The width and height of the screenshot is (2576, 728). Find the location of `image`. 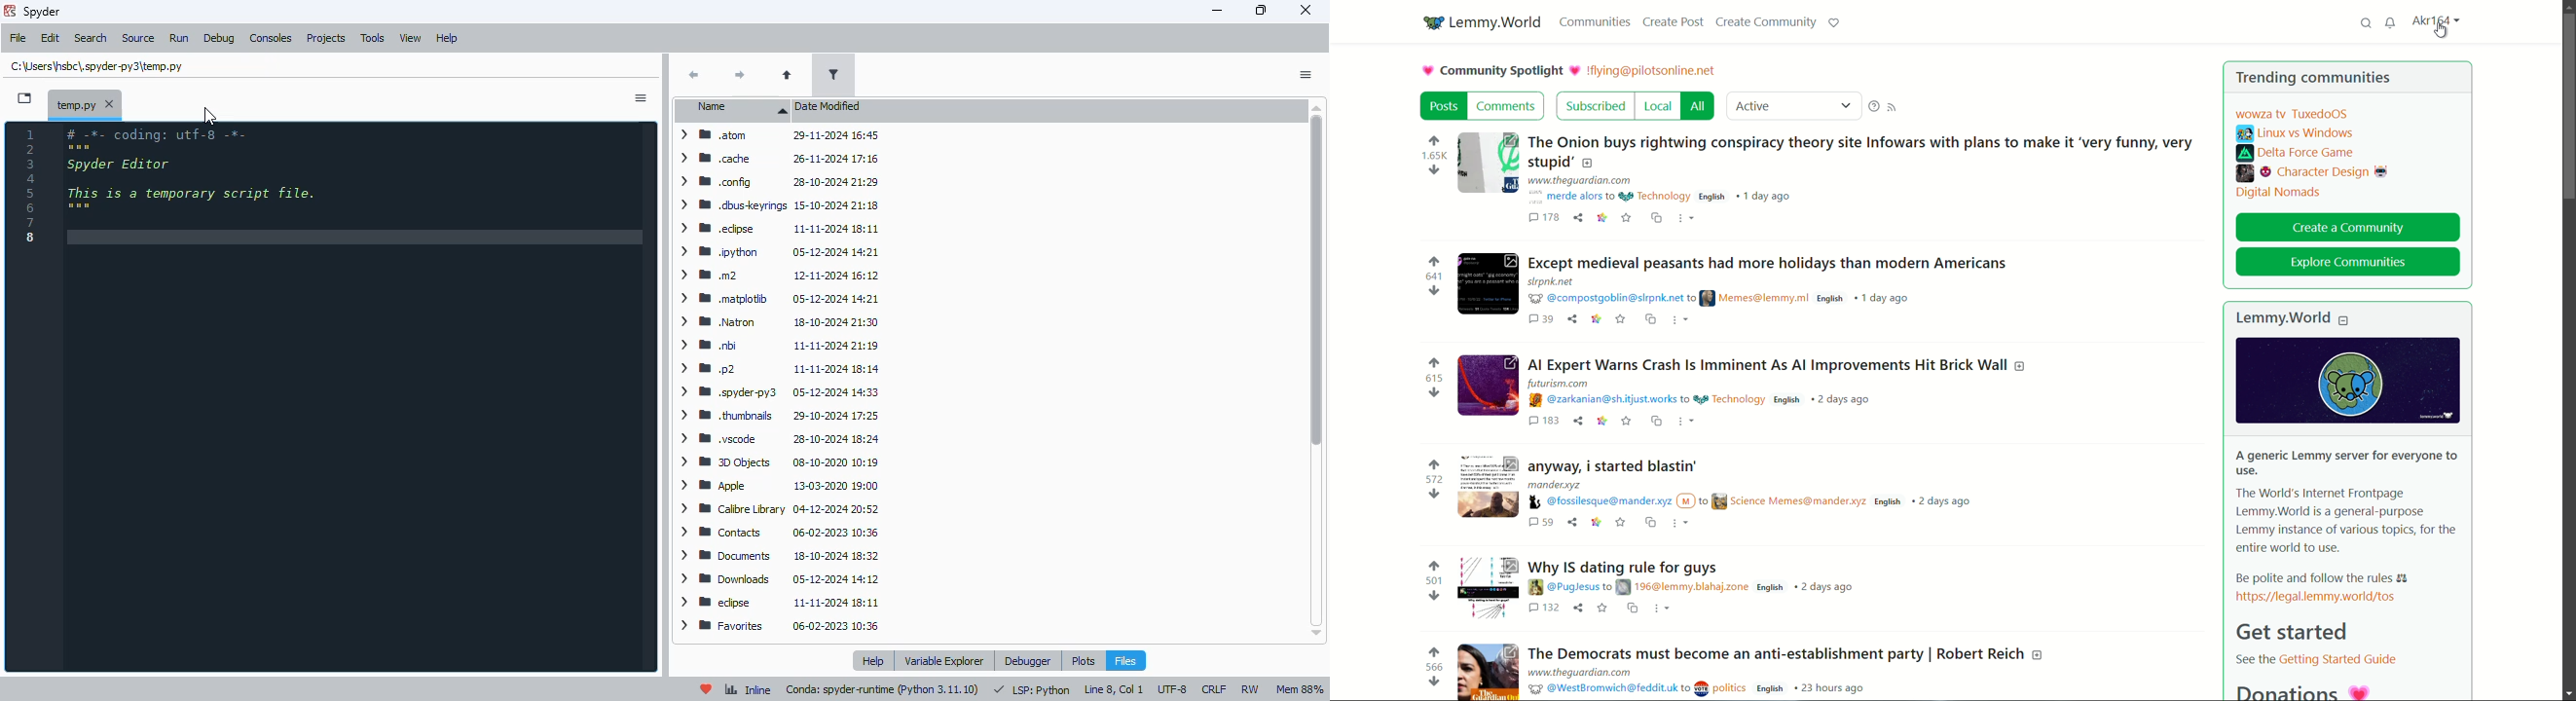

image is located at coordinates (2338, 378).